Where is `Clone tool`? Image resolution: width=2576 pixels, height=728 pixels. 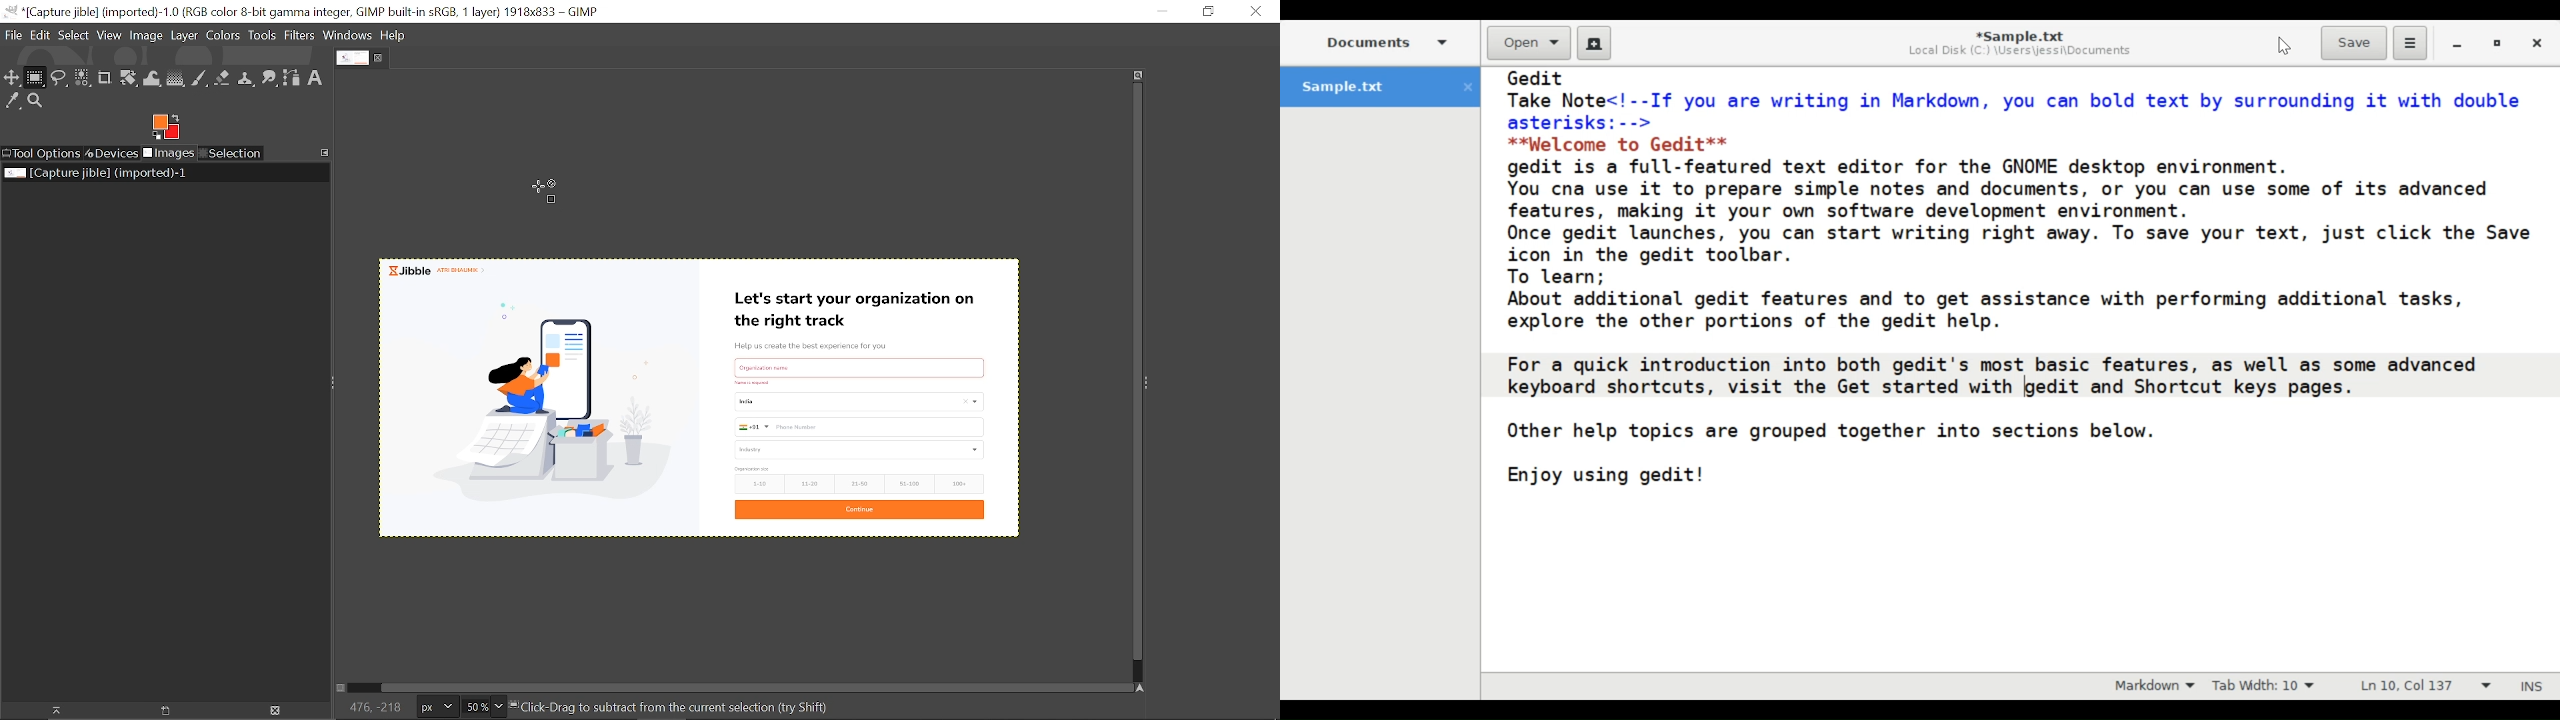
Clone tool is located at coordinates (247, 80).